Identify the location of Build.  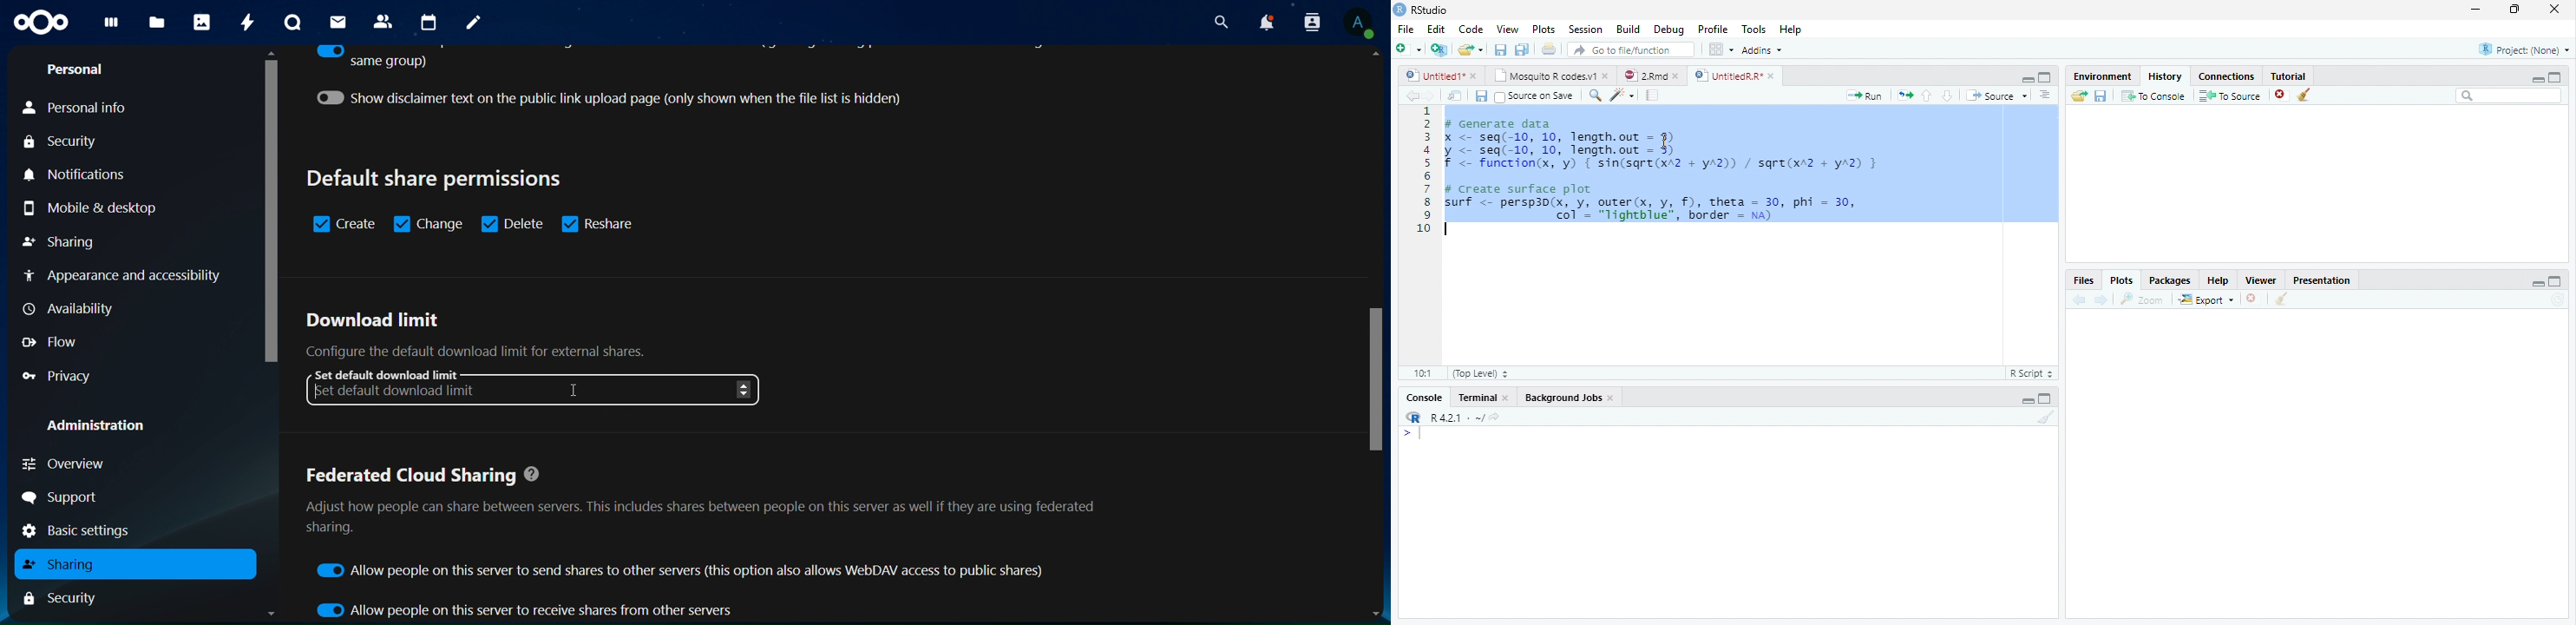
(1628, 29).